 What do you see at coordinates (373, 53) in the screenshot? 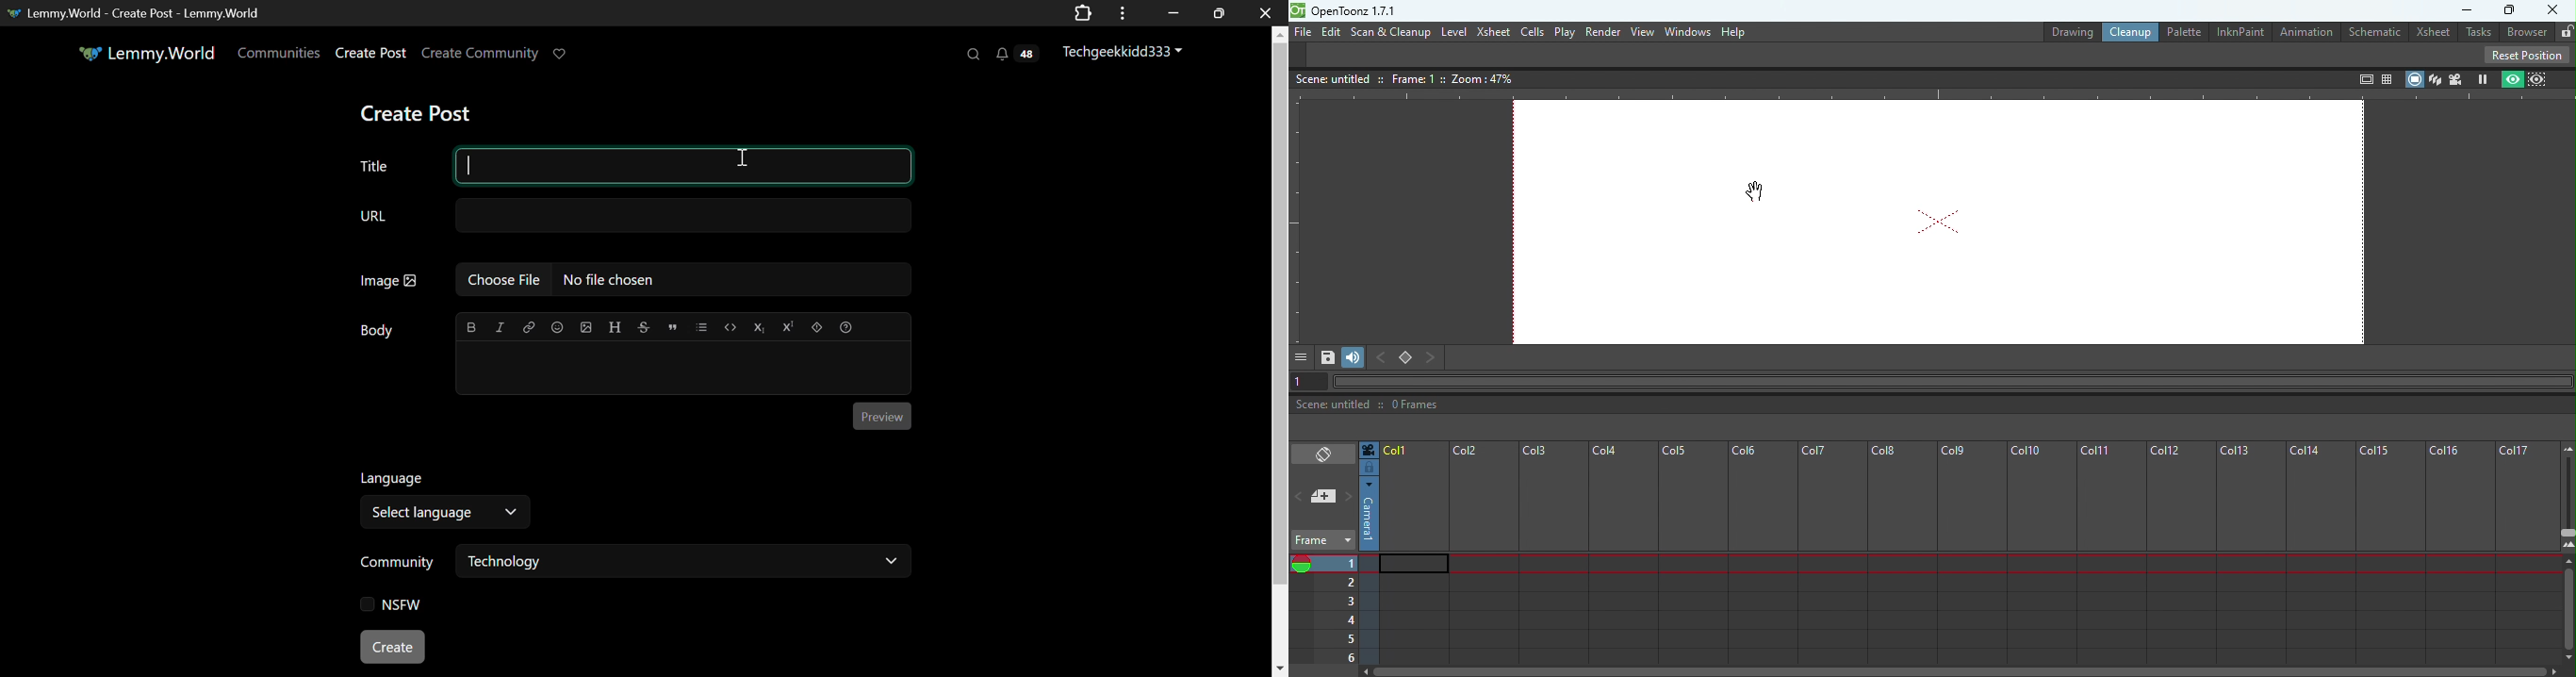
I see `Create Post` at bounding box center [373, 53].